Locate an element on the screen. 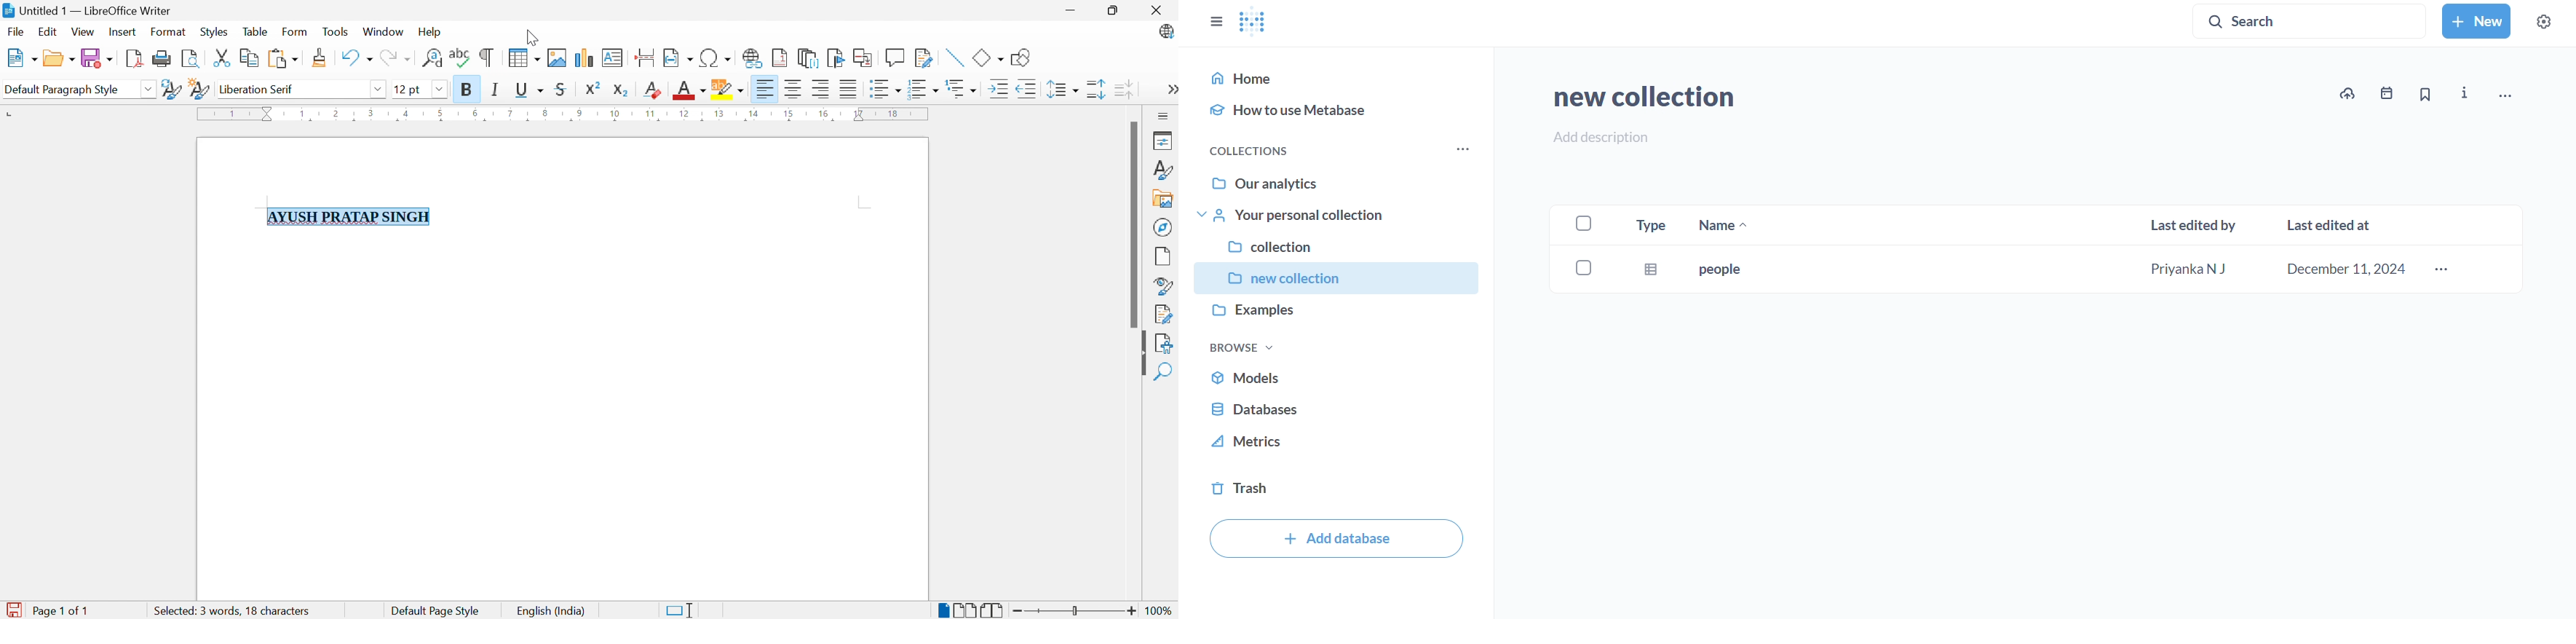  Insert Bookmark is located at coordinates (834, 58).